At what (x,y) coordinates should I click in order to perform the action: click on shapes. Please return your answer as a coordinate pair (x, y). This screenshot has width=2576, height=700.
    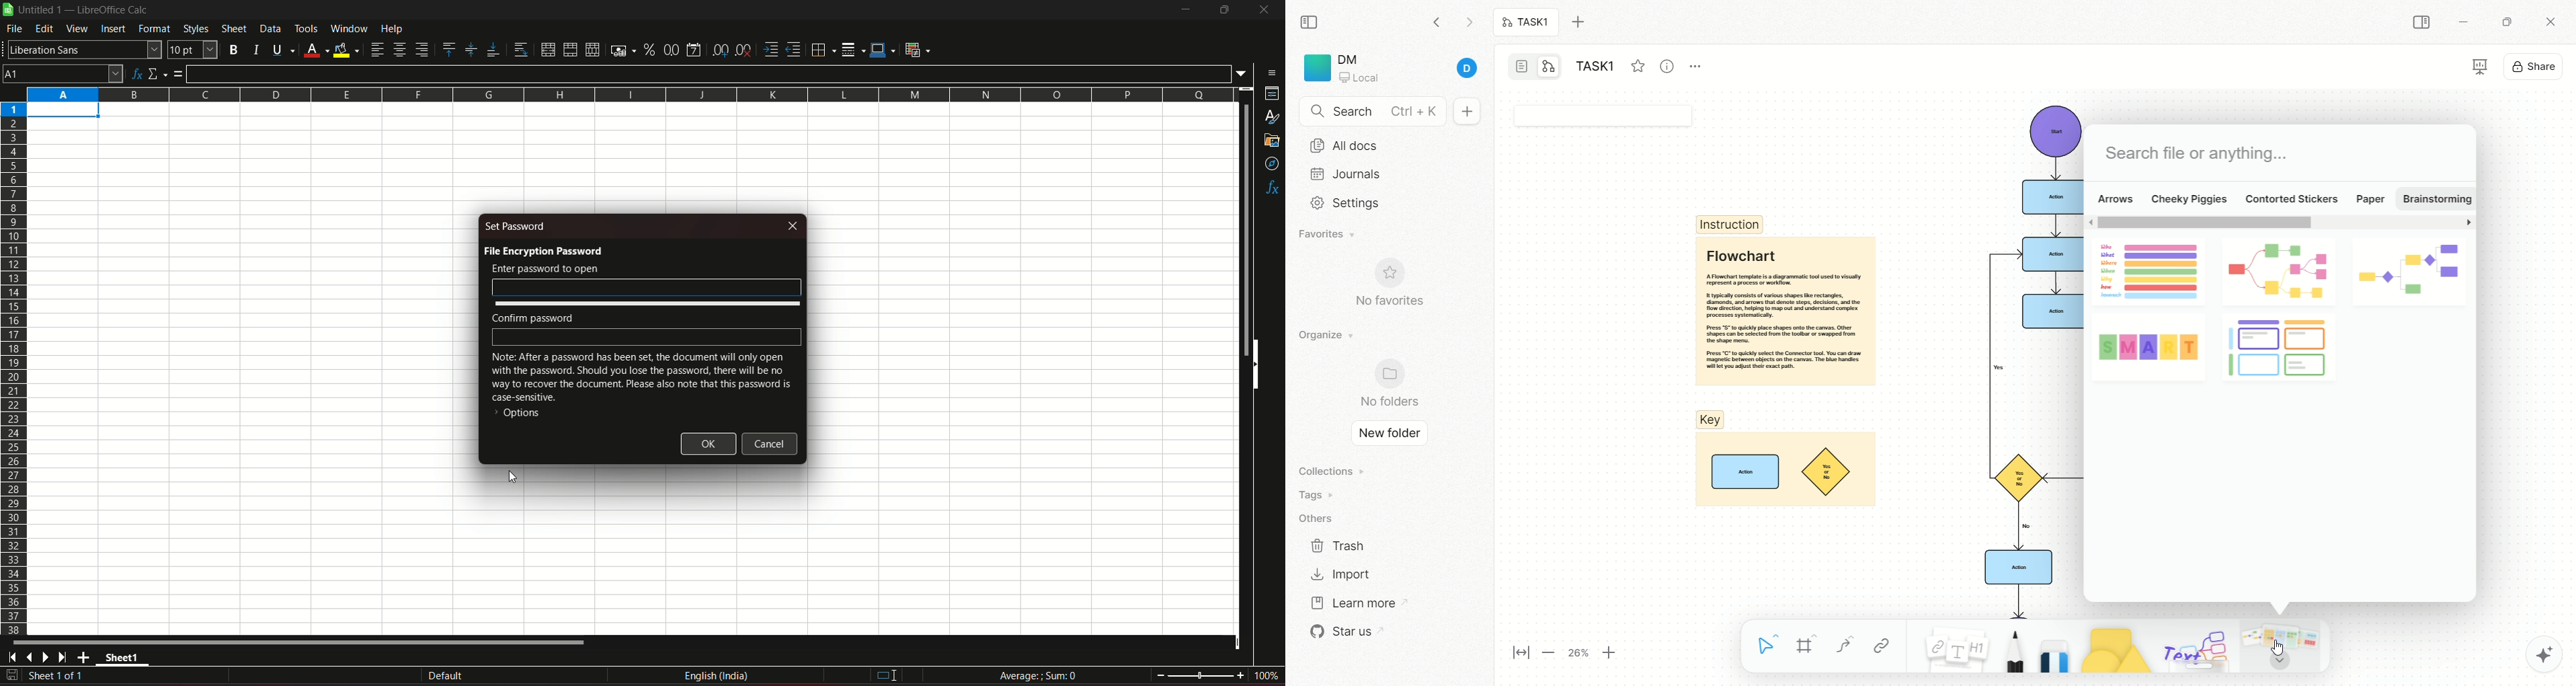
    Looking at the image, I should click on (2109, 647).